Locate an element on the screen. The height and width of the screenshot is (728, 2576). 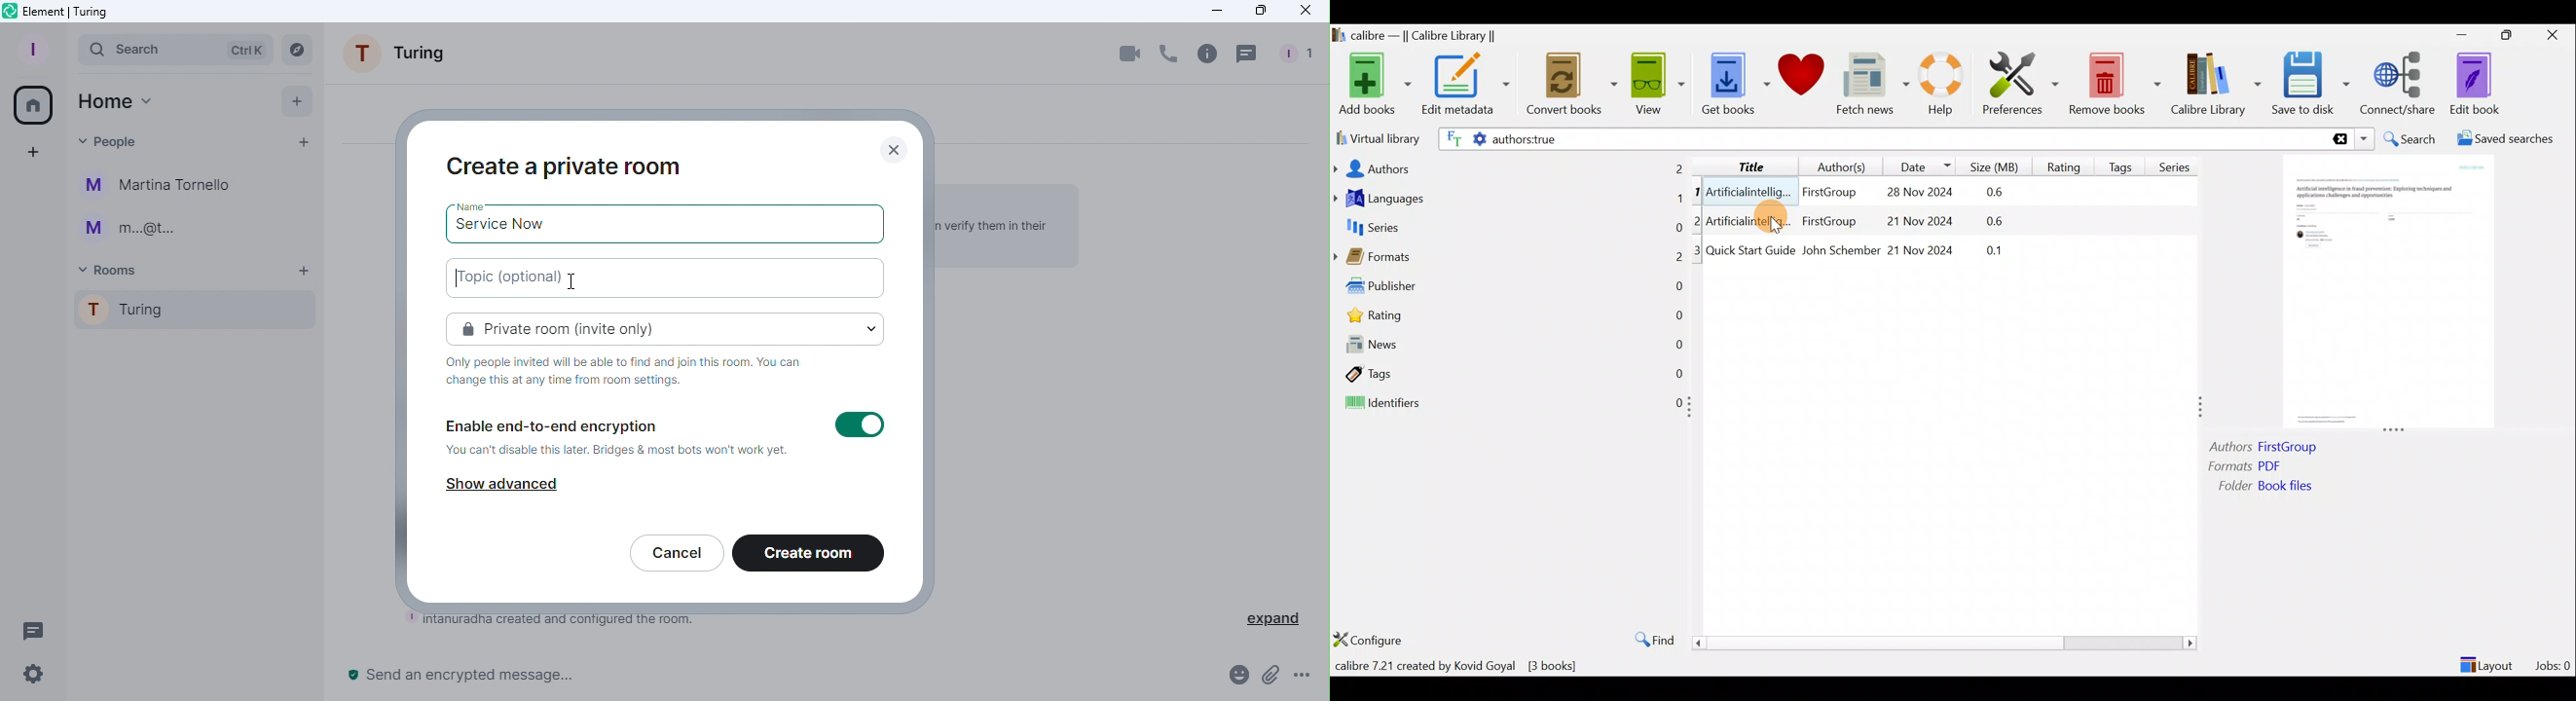
Minimize is located at coordinates (2462, 34).